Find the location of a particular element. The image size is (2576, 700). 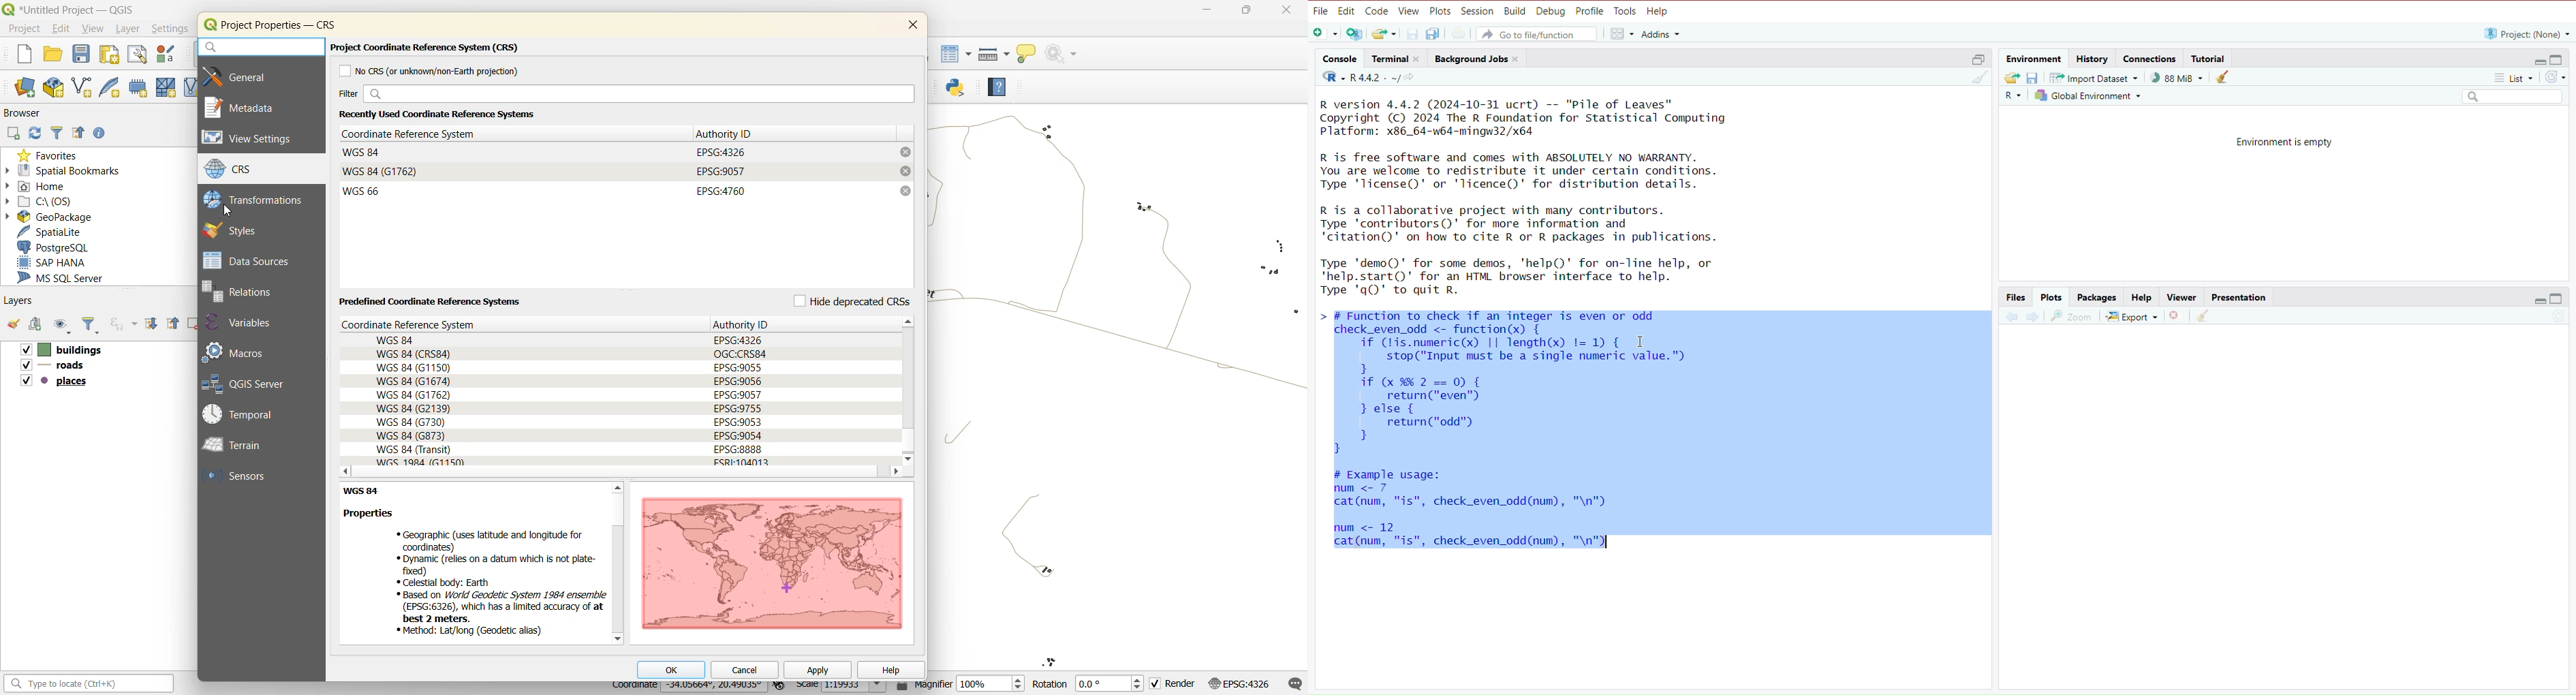

WGS 84 is located at coordinates (398, 339).